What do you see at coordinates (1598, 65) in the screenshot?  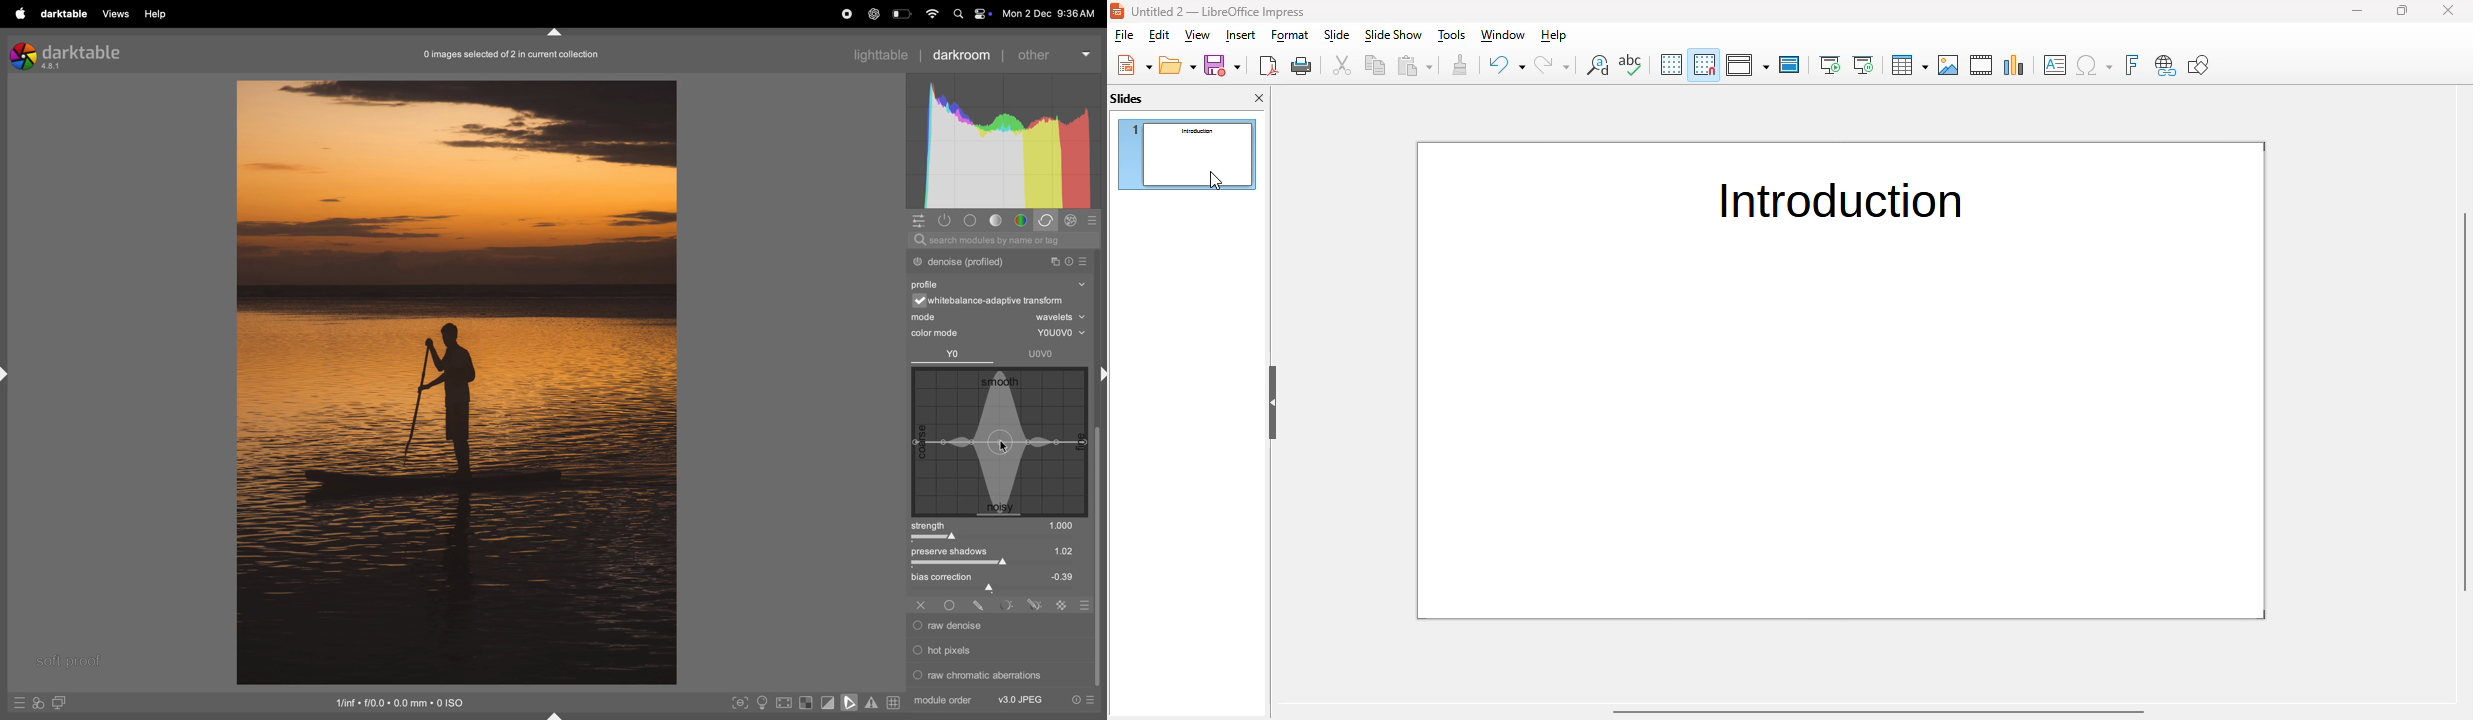 I see `find and replace` at bounding box center [1598, 65].